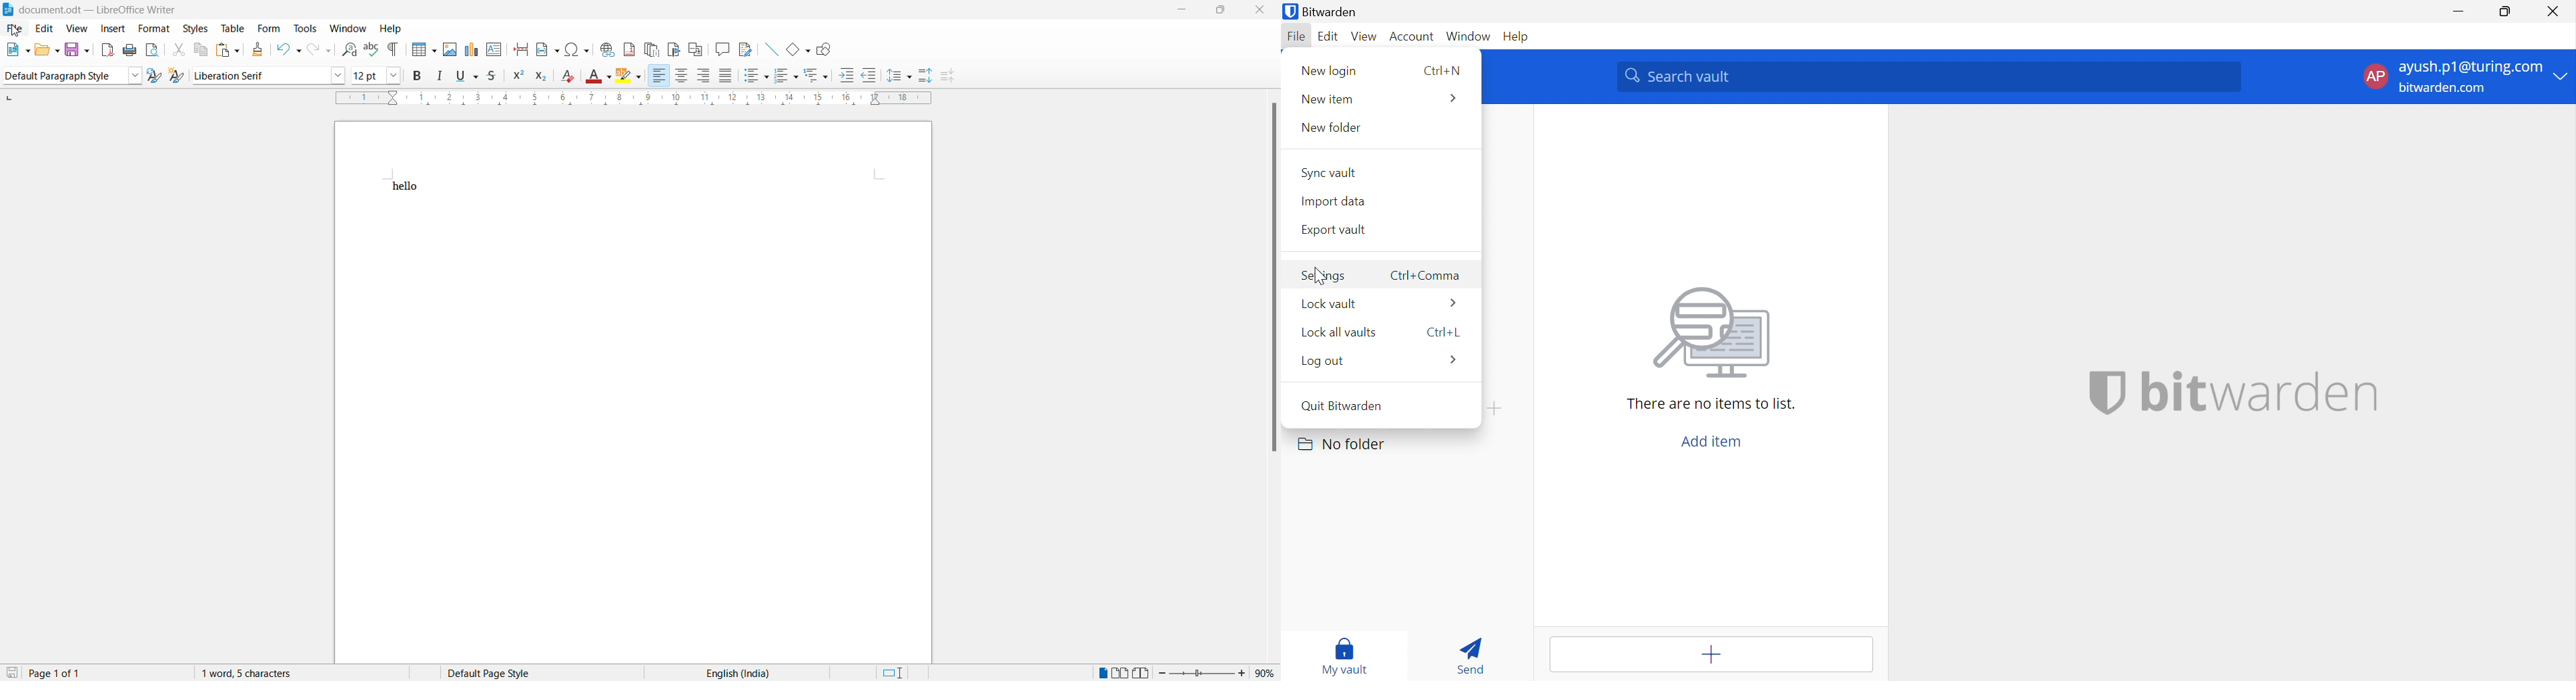 The image size is (2576, 700). What do you see at coordinates (1332, 126) in the screenshot?
I see `New folder` at bounding box center [1332, 126].